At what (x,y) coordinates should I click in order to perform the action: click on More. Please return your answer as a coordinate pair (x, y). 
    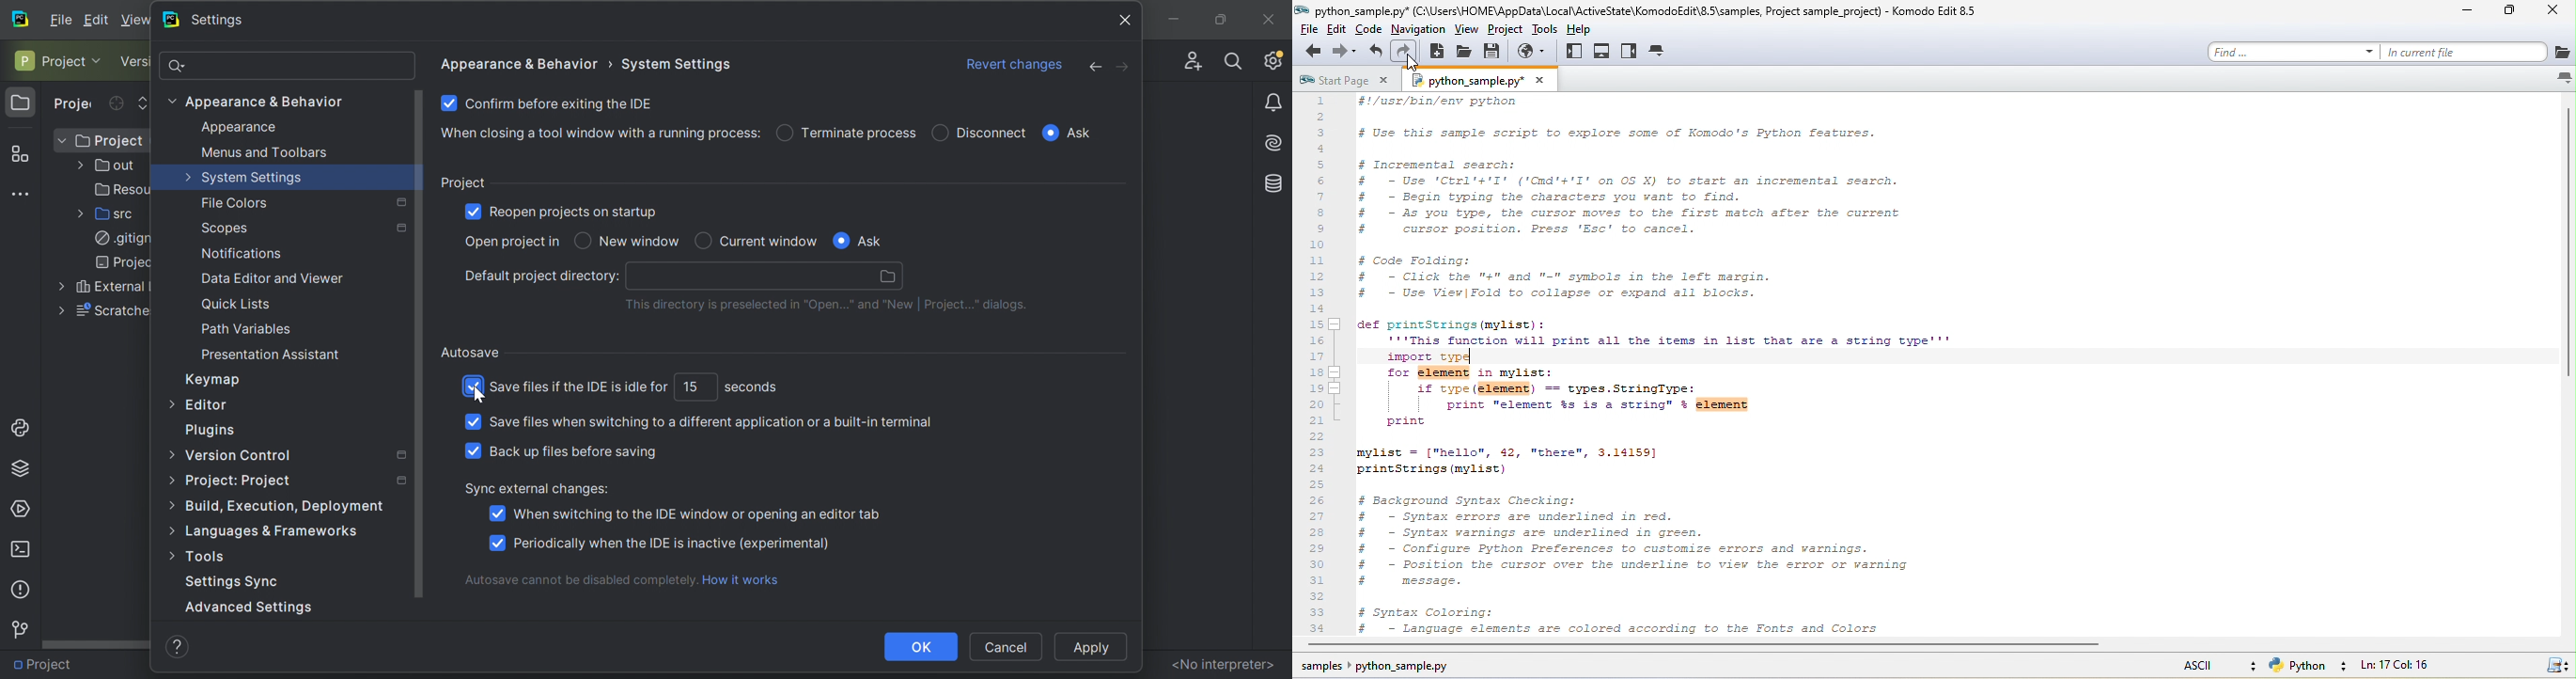
    Looking at the image, I should click on (172, 534).